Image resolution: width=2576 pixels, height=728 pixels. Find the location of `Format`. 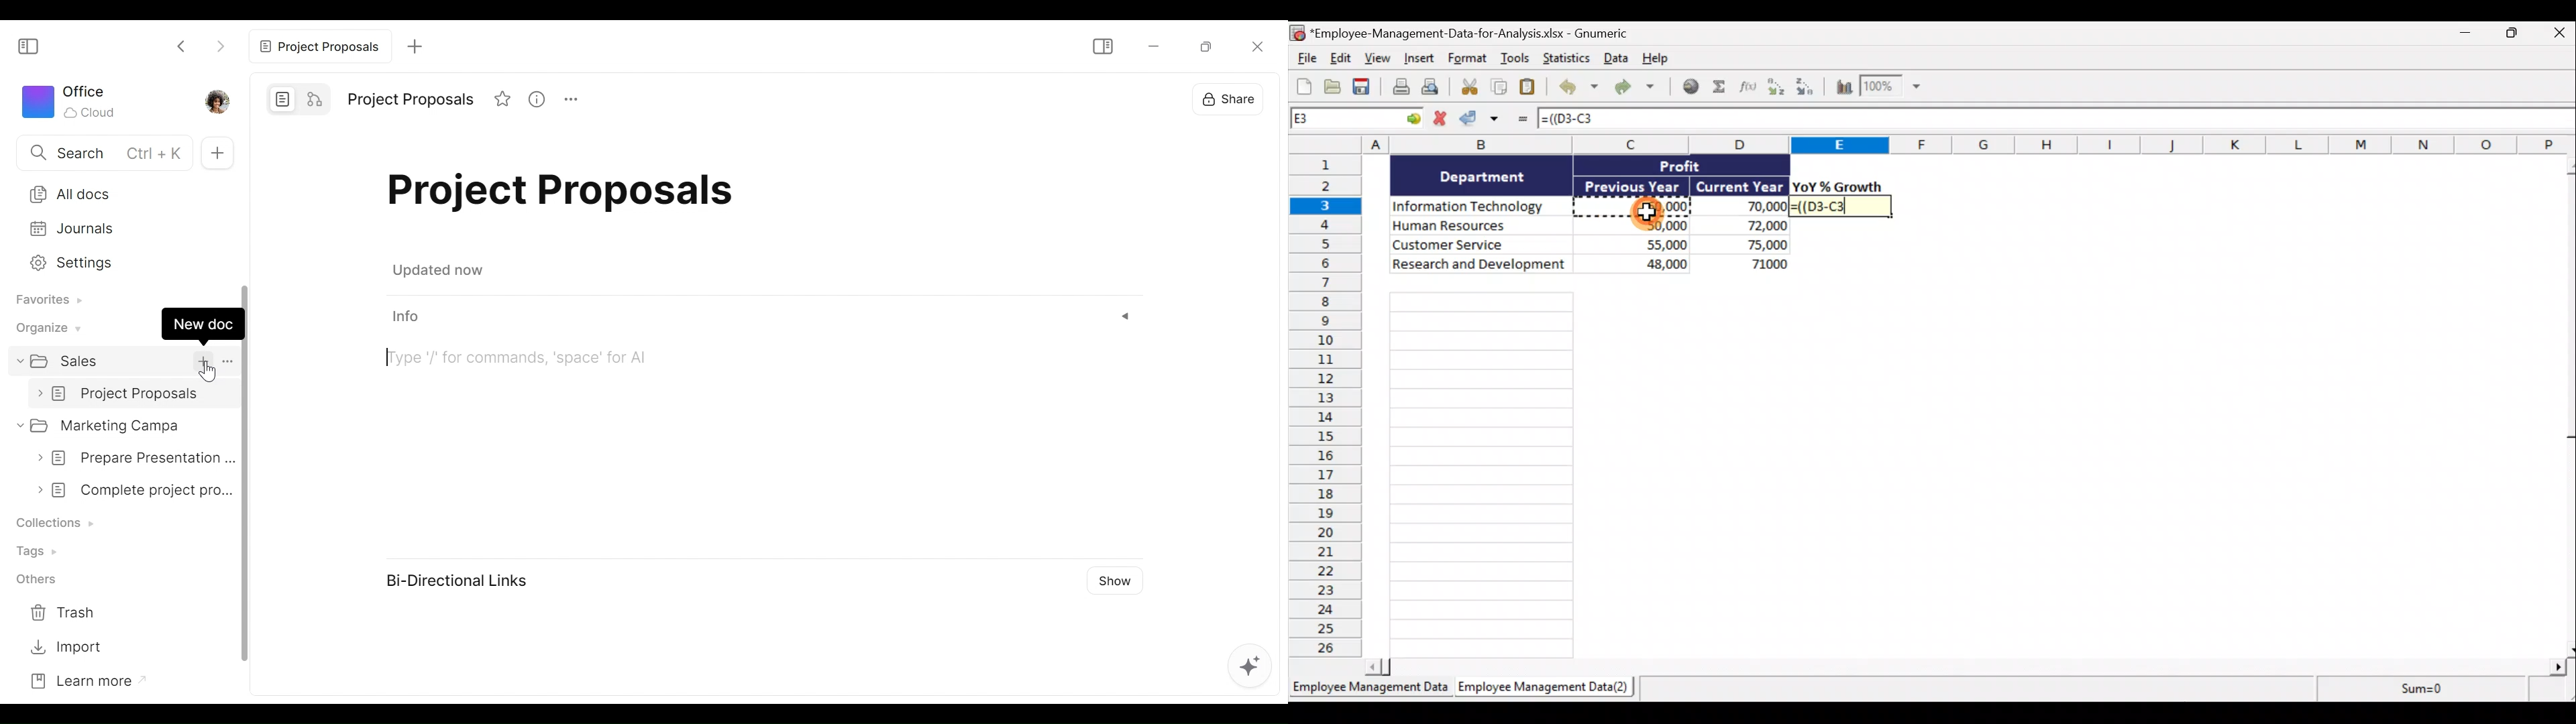

Format is located at coordinates (1468, 60).